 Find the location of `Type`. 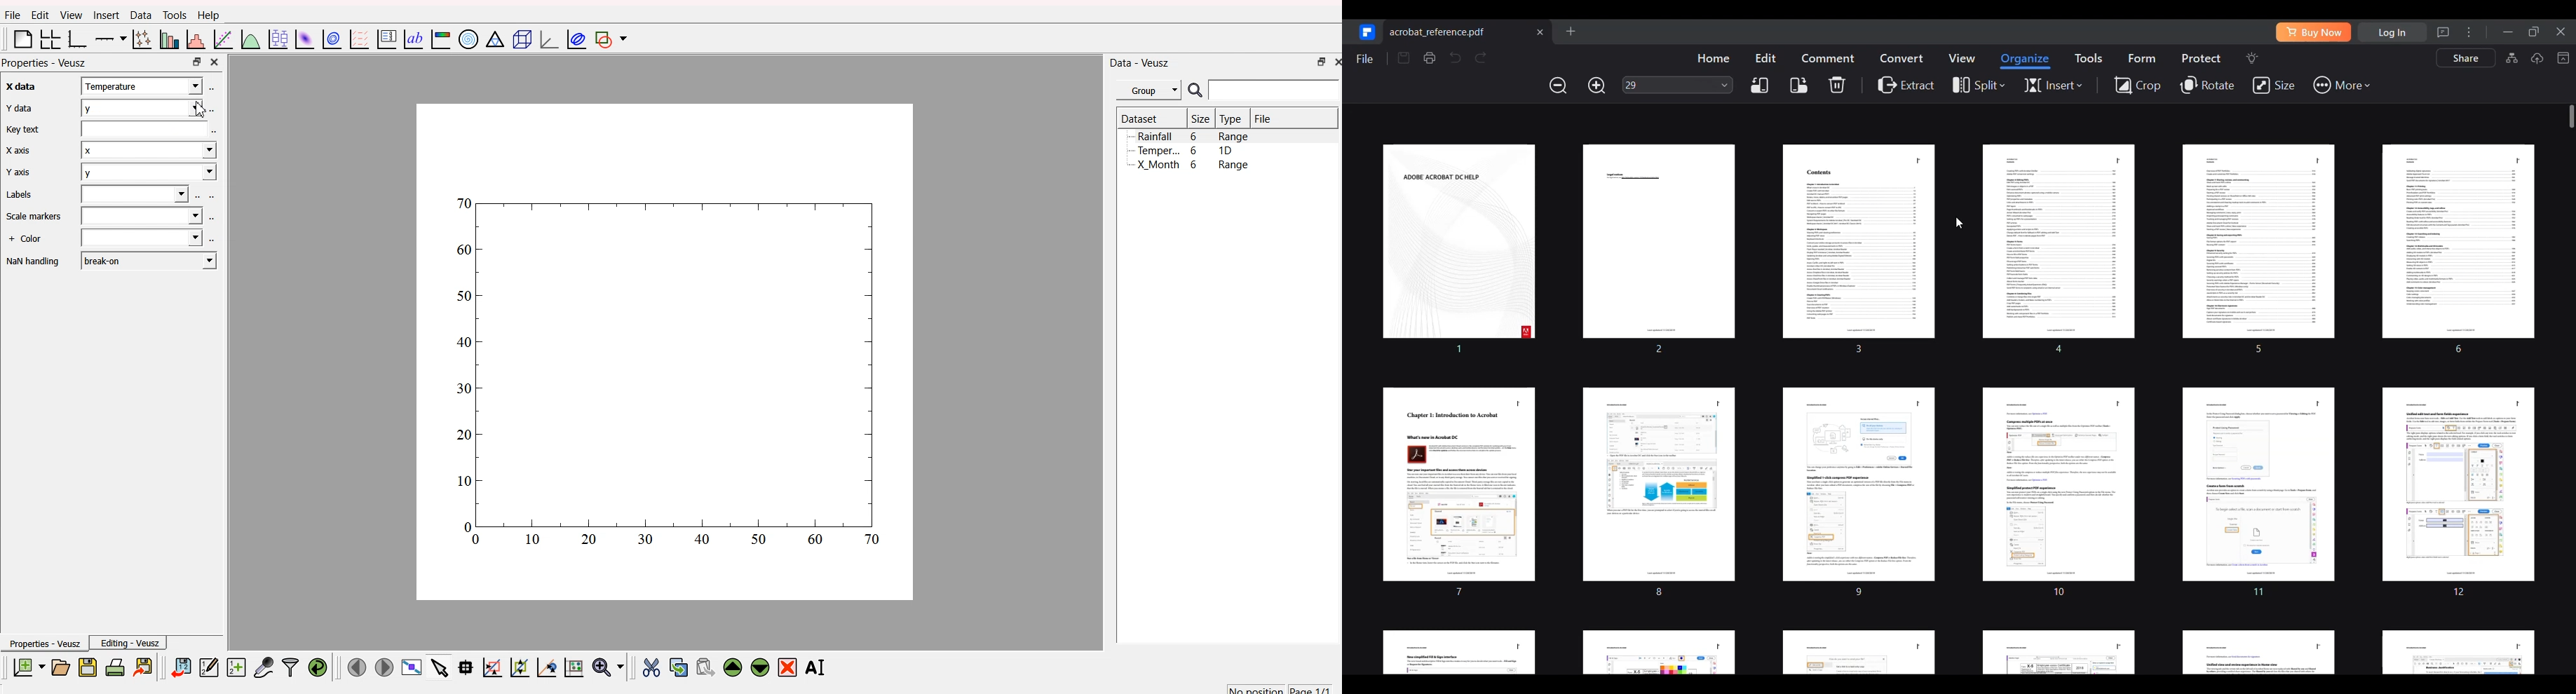

Type is located at coordinates (1231, 119).